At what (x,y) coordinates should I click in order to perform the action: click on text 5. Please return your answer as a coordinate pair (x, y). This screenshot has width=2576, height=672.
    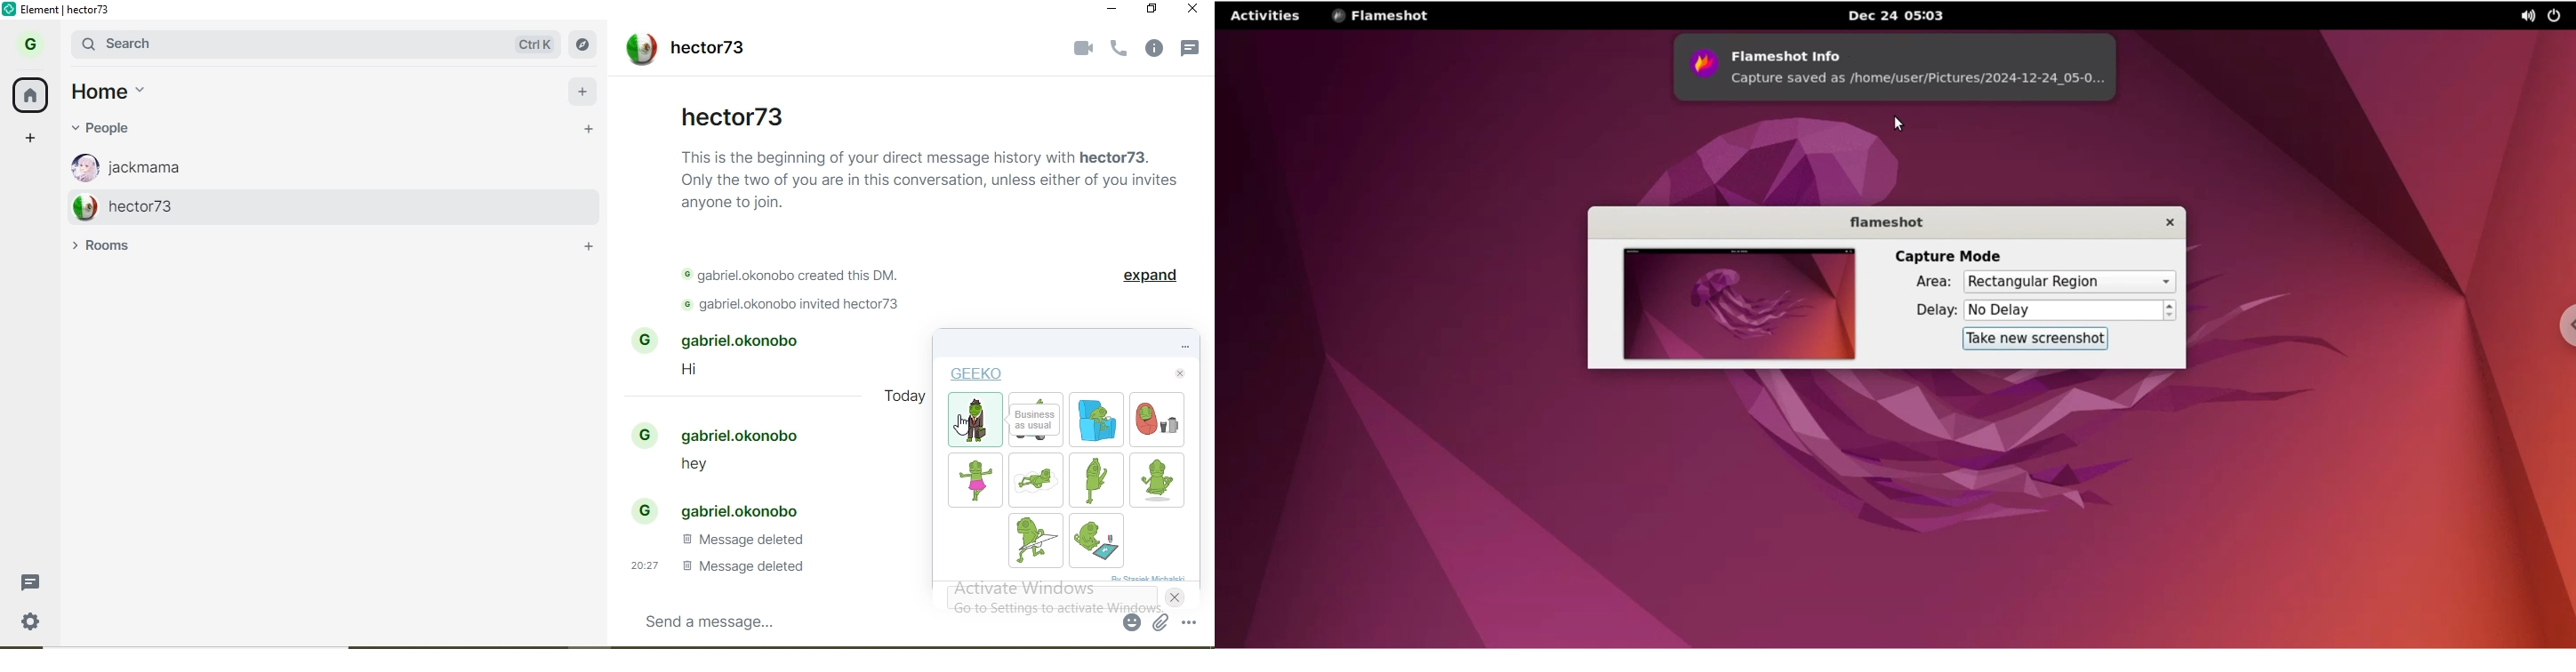
    Looking at the image, I should click on (712, 565).